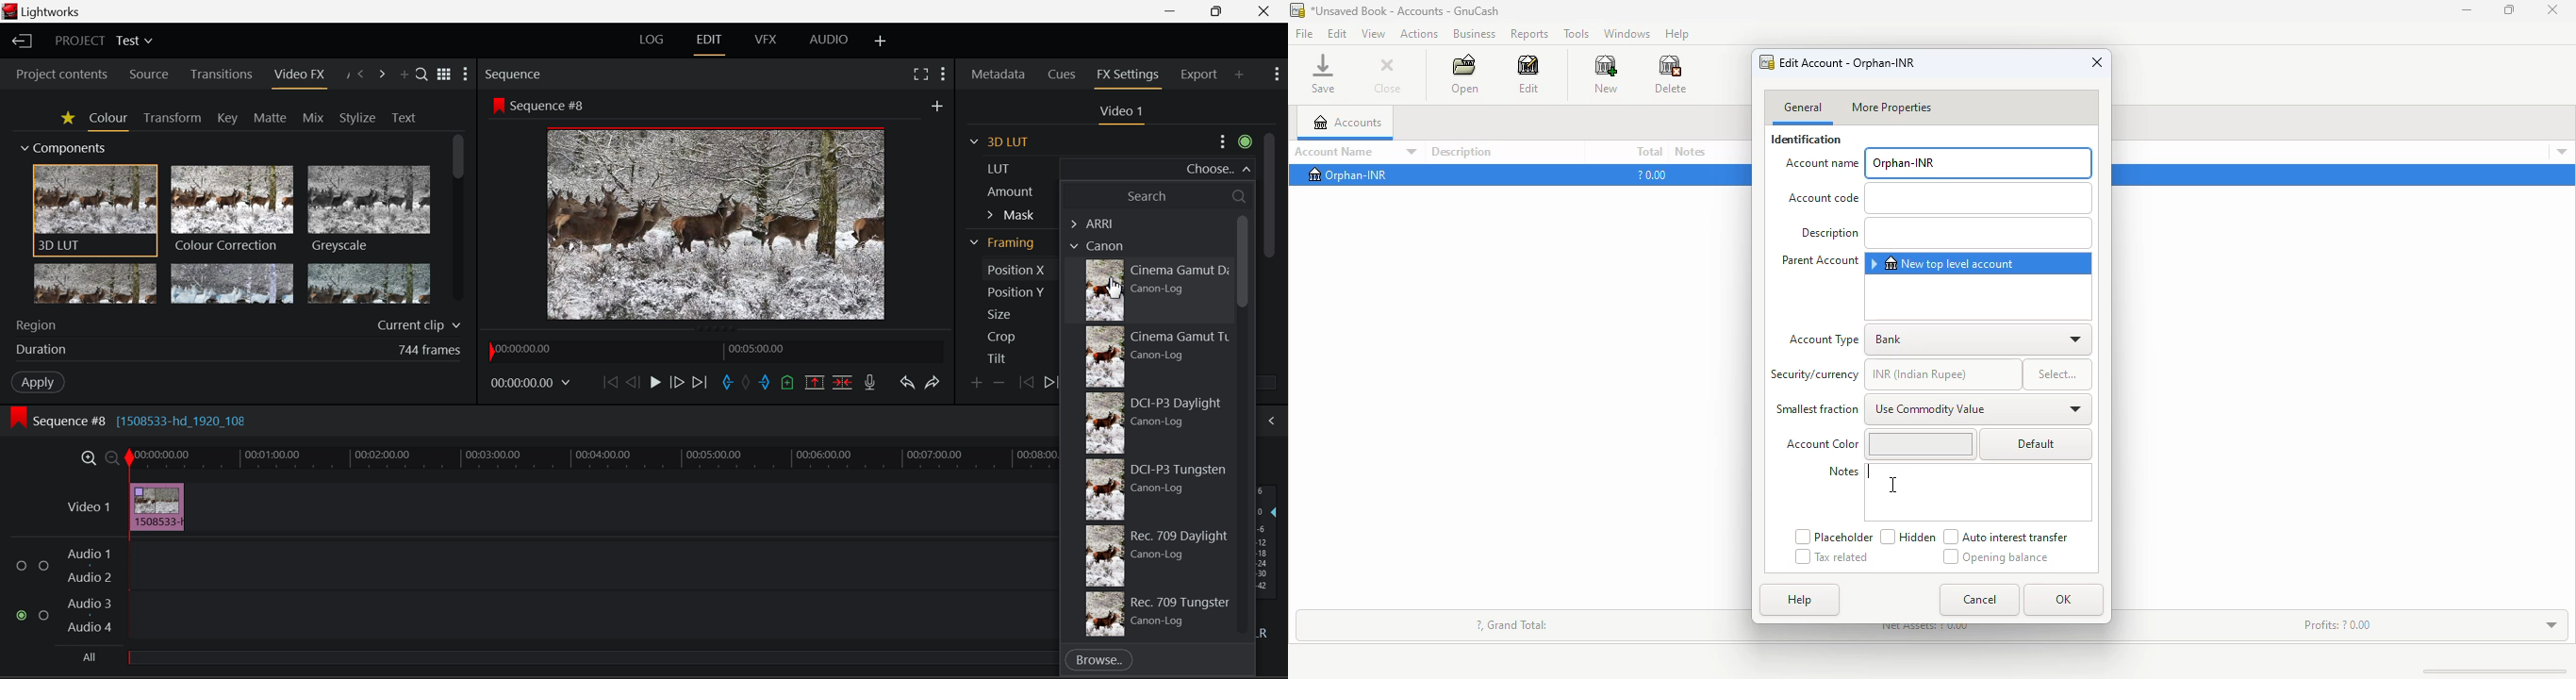 The width and height of the screenshot is (2576, 700). I want to click on default, so click(2038, 443).